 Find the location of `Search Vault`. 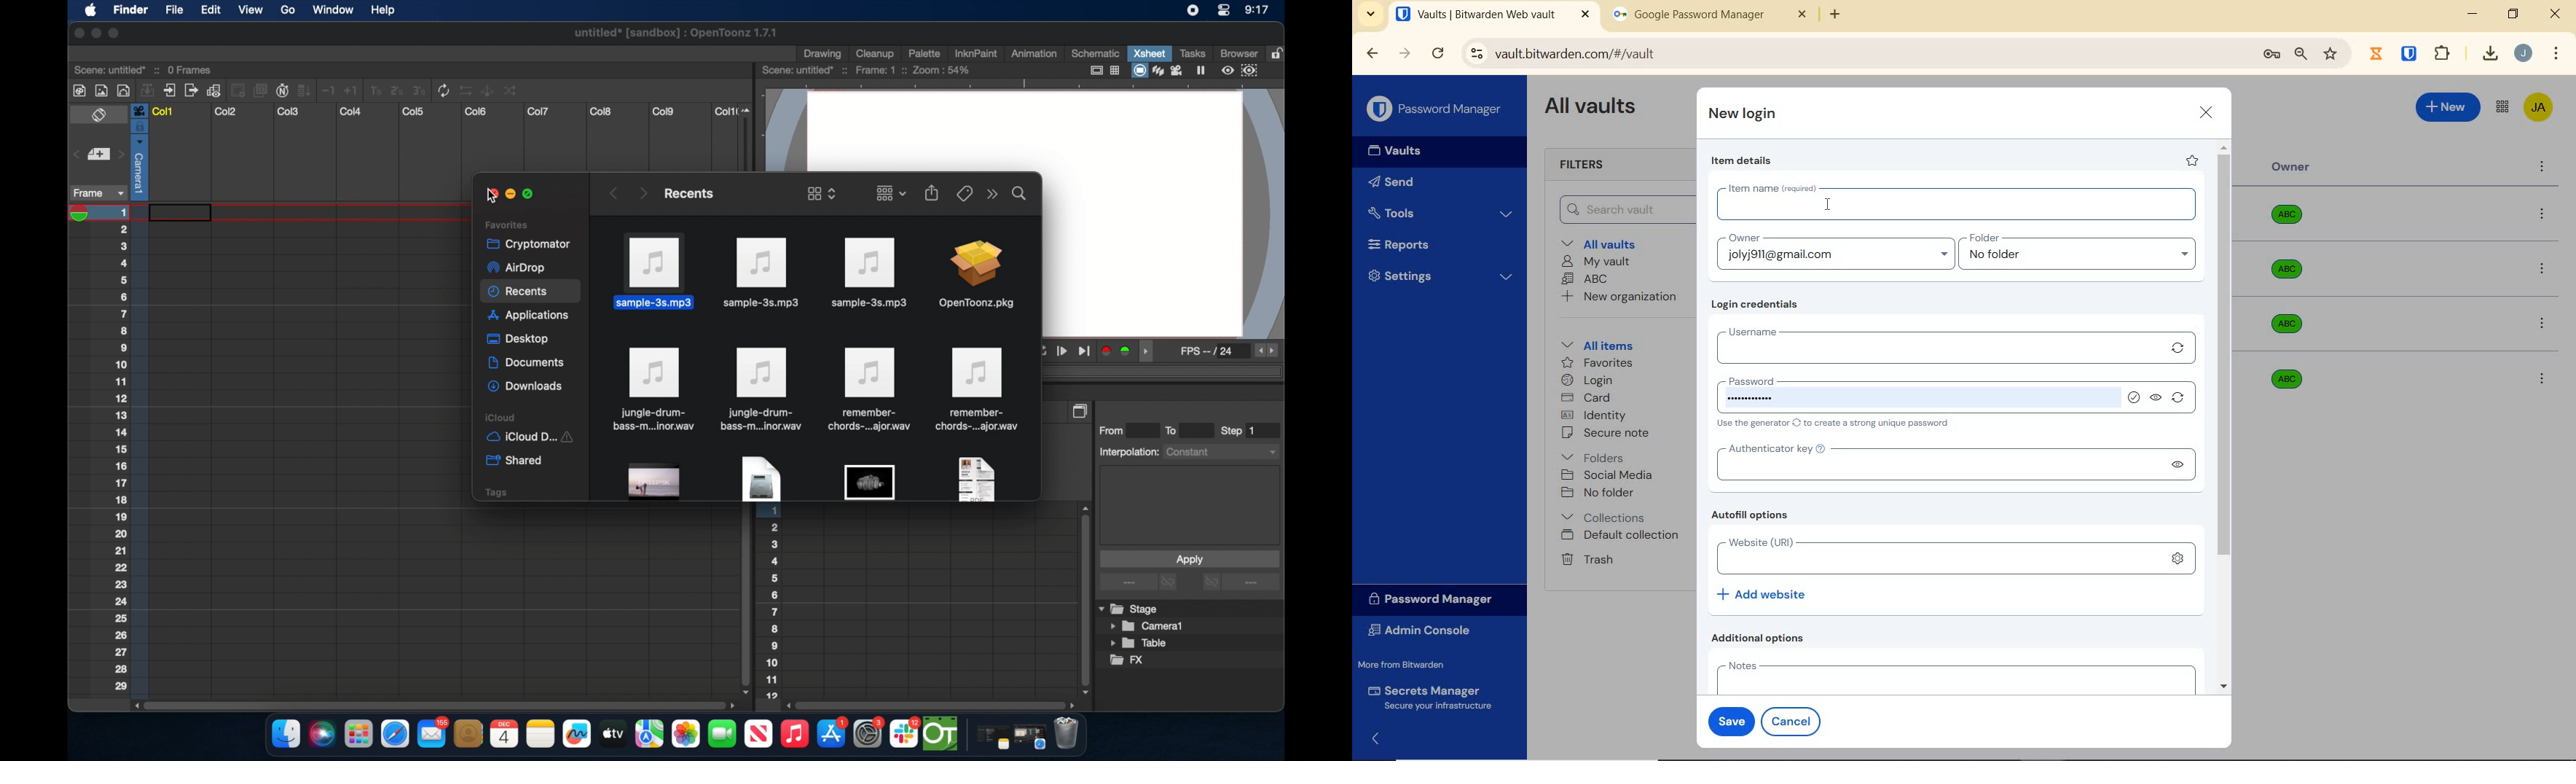

Search Vault is located at coordinates (1622, 209).